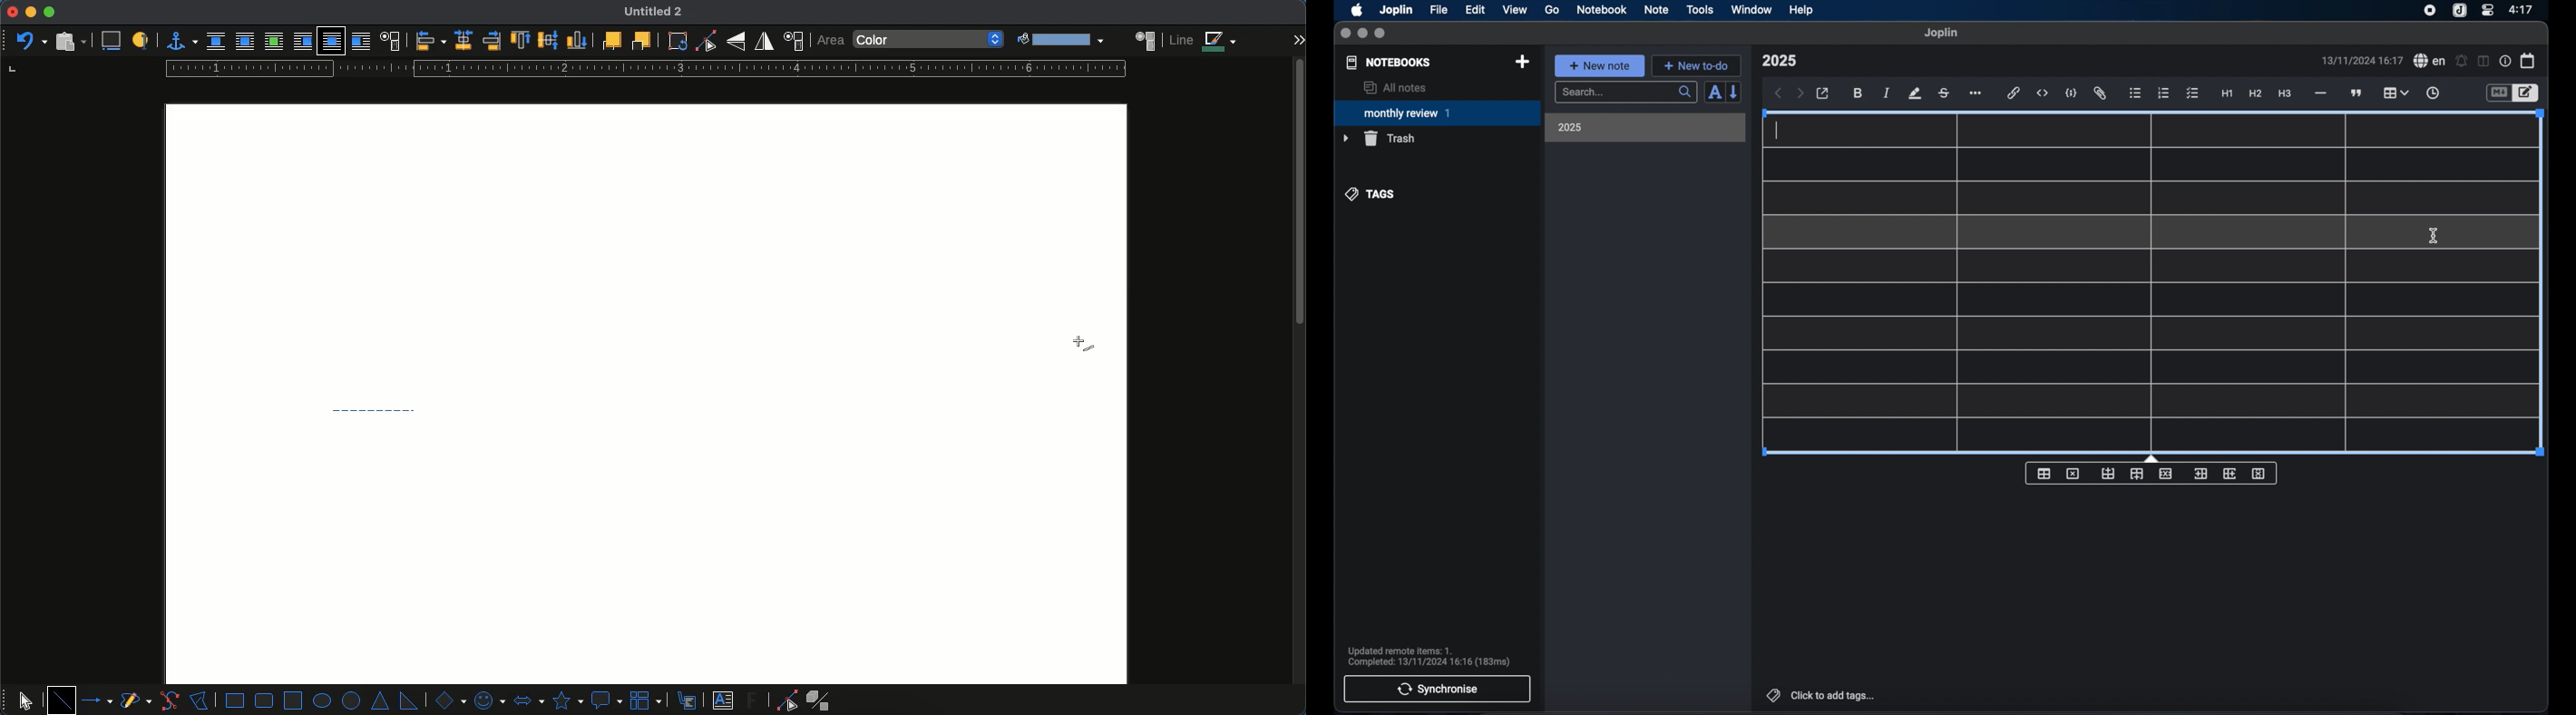  I want to click on bulleted list, so click(2135, 93).